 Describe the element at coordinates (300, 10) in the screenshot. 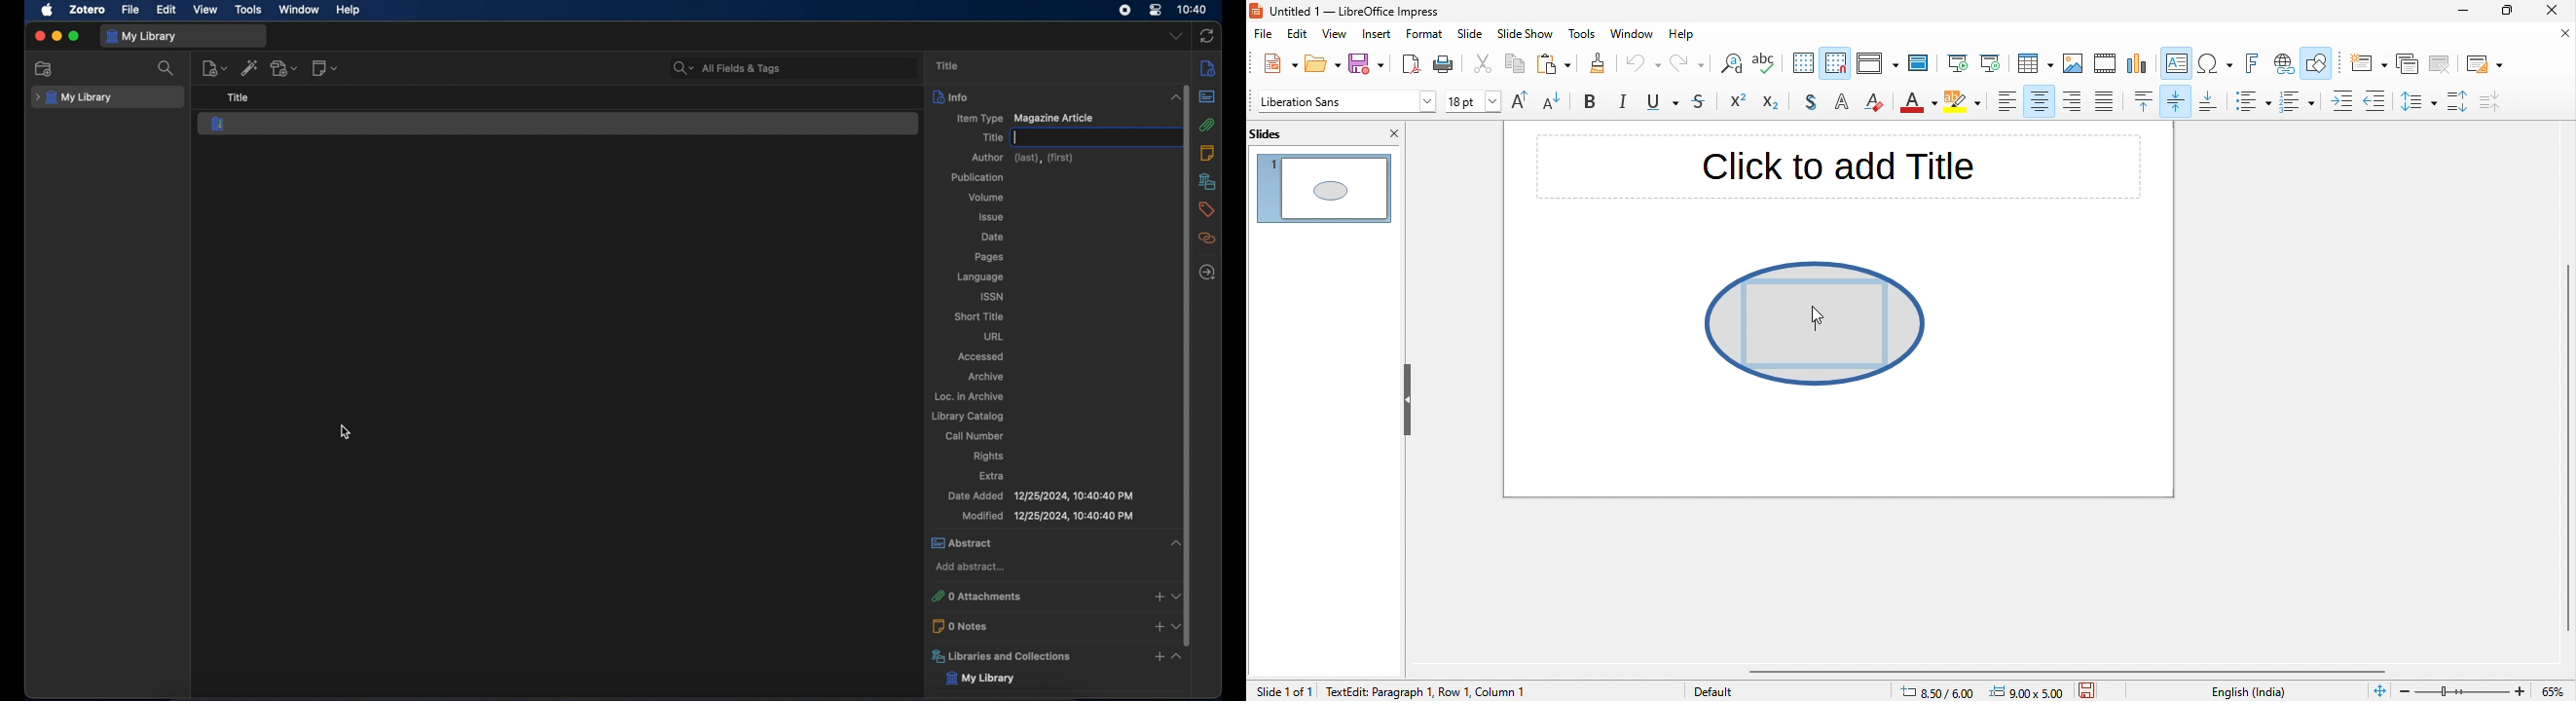

I see `window` at that location.